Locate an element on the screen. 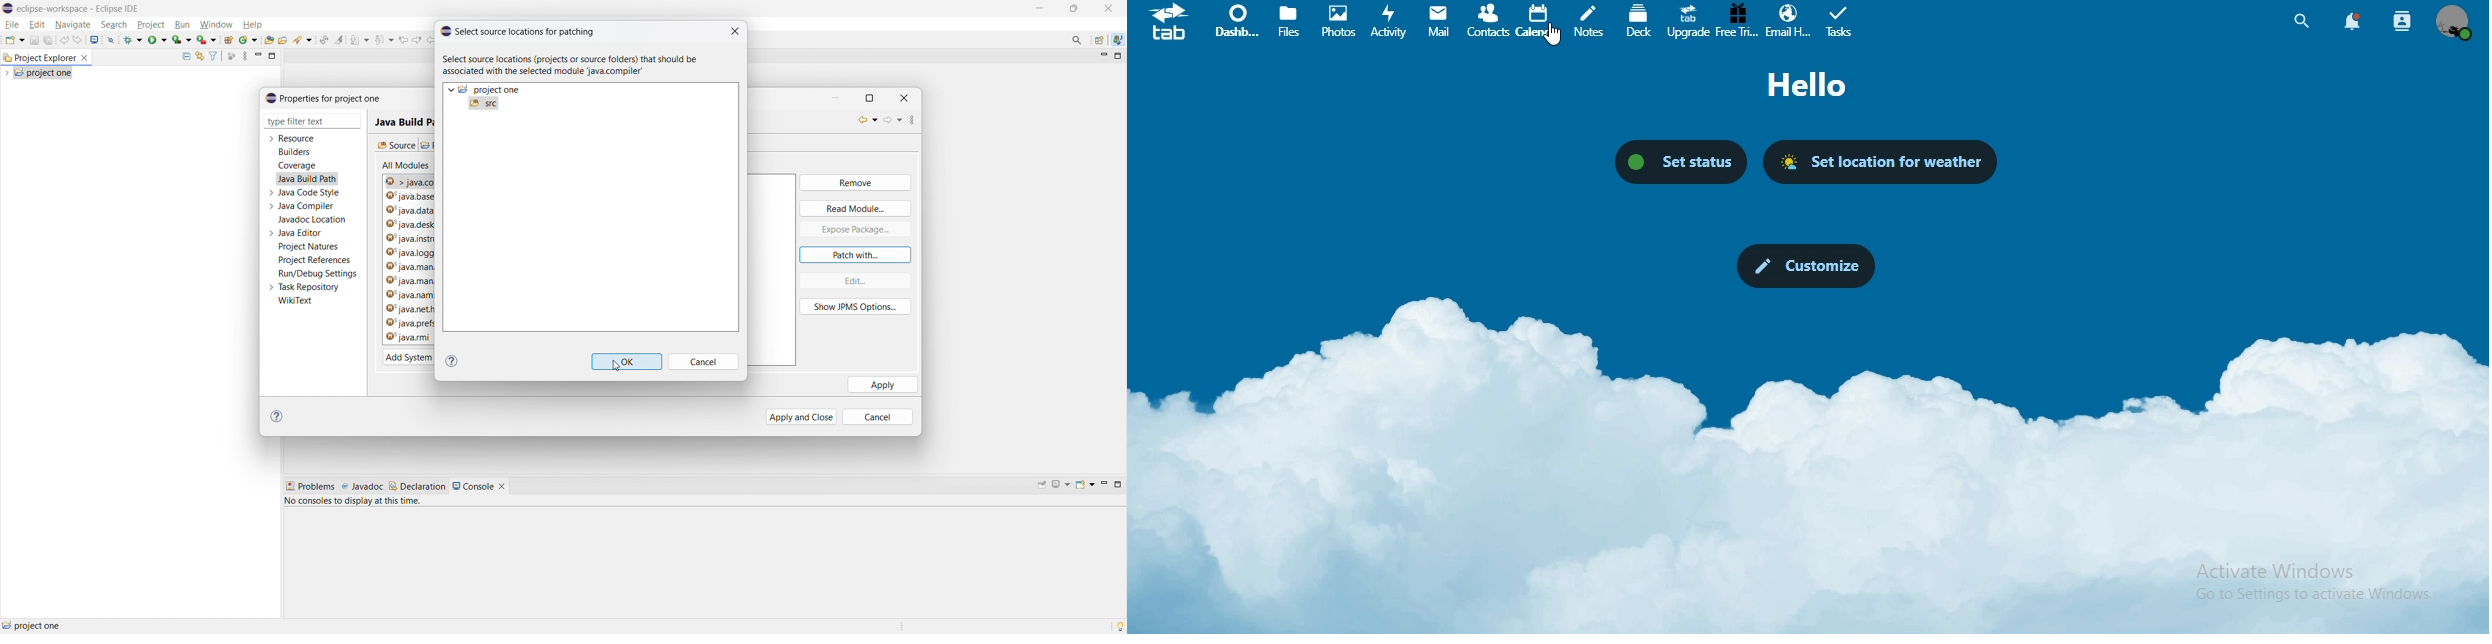 The width and height of the screenshot is (2492, 644). patch with is located at coordinates (855, 255).